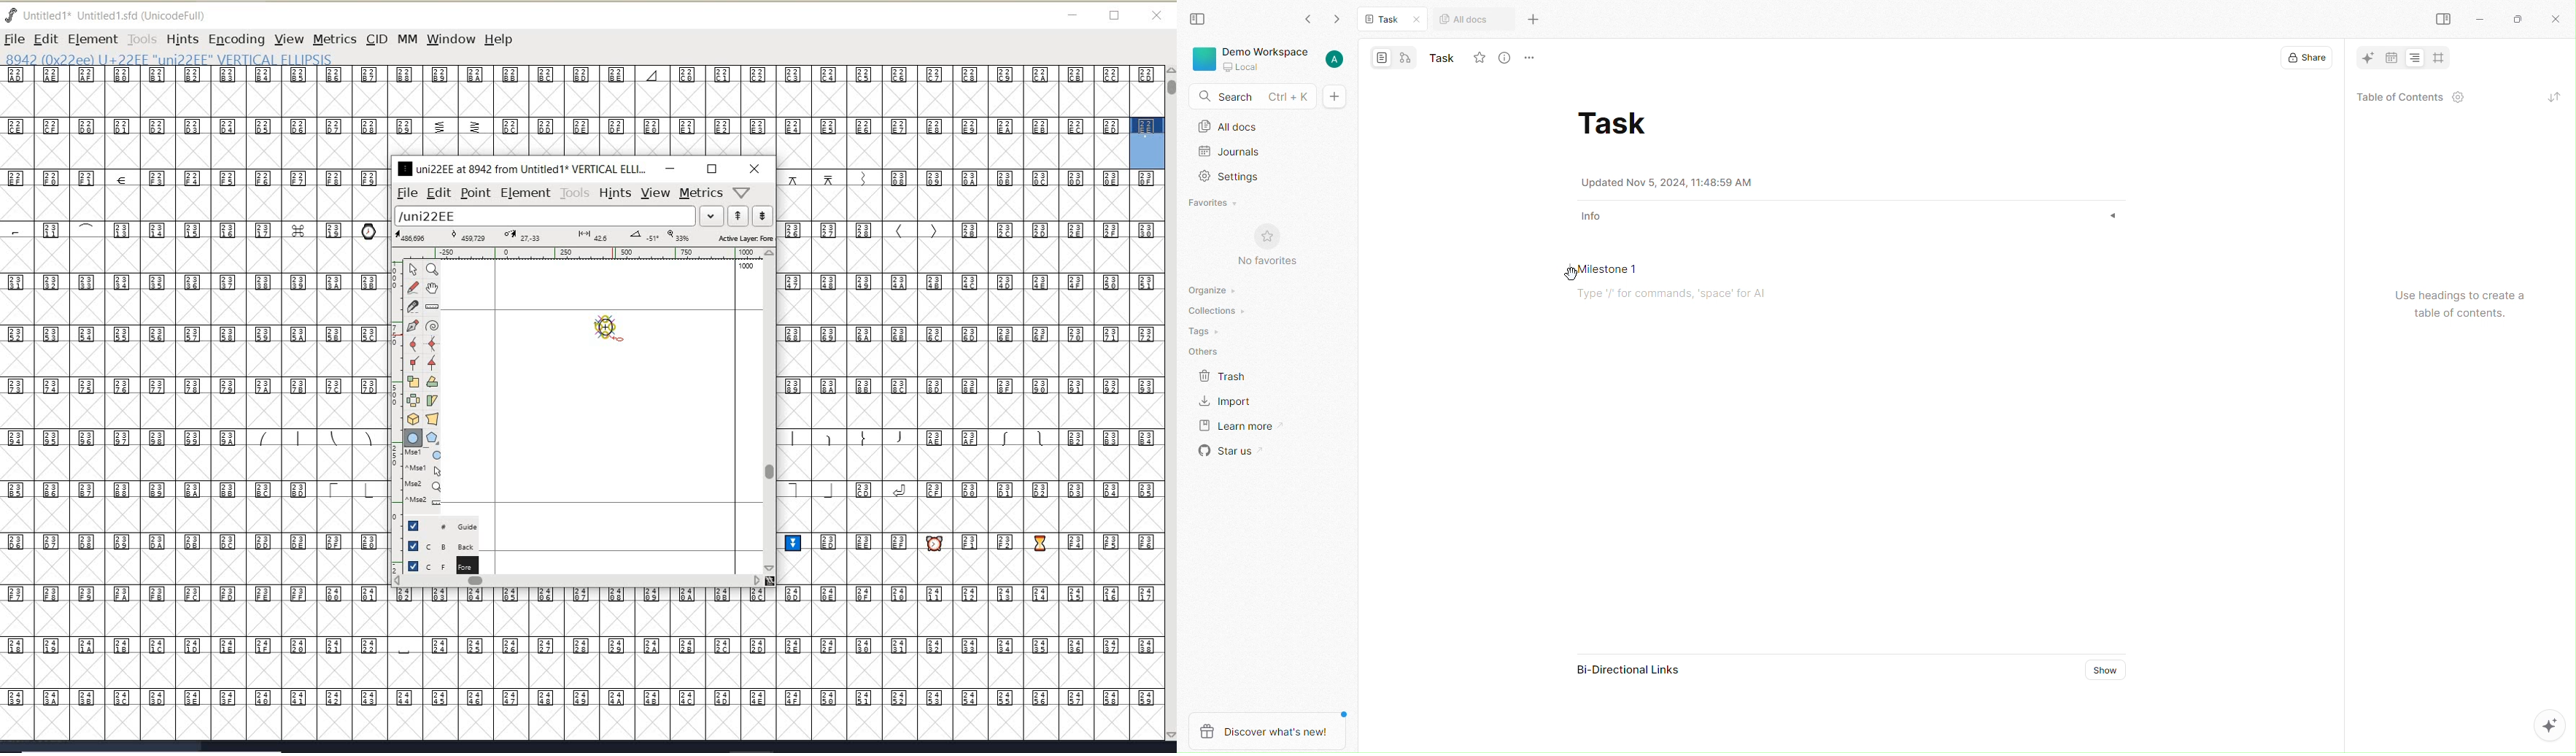  What do you see at coordinates (609, 330) in the screenshot?
I see `a vertical ellipsis creation` at bounding box center [609, 330].